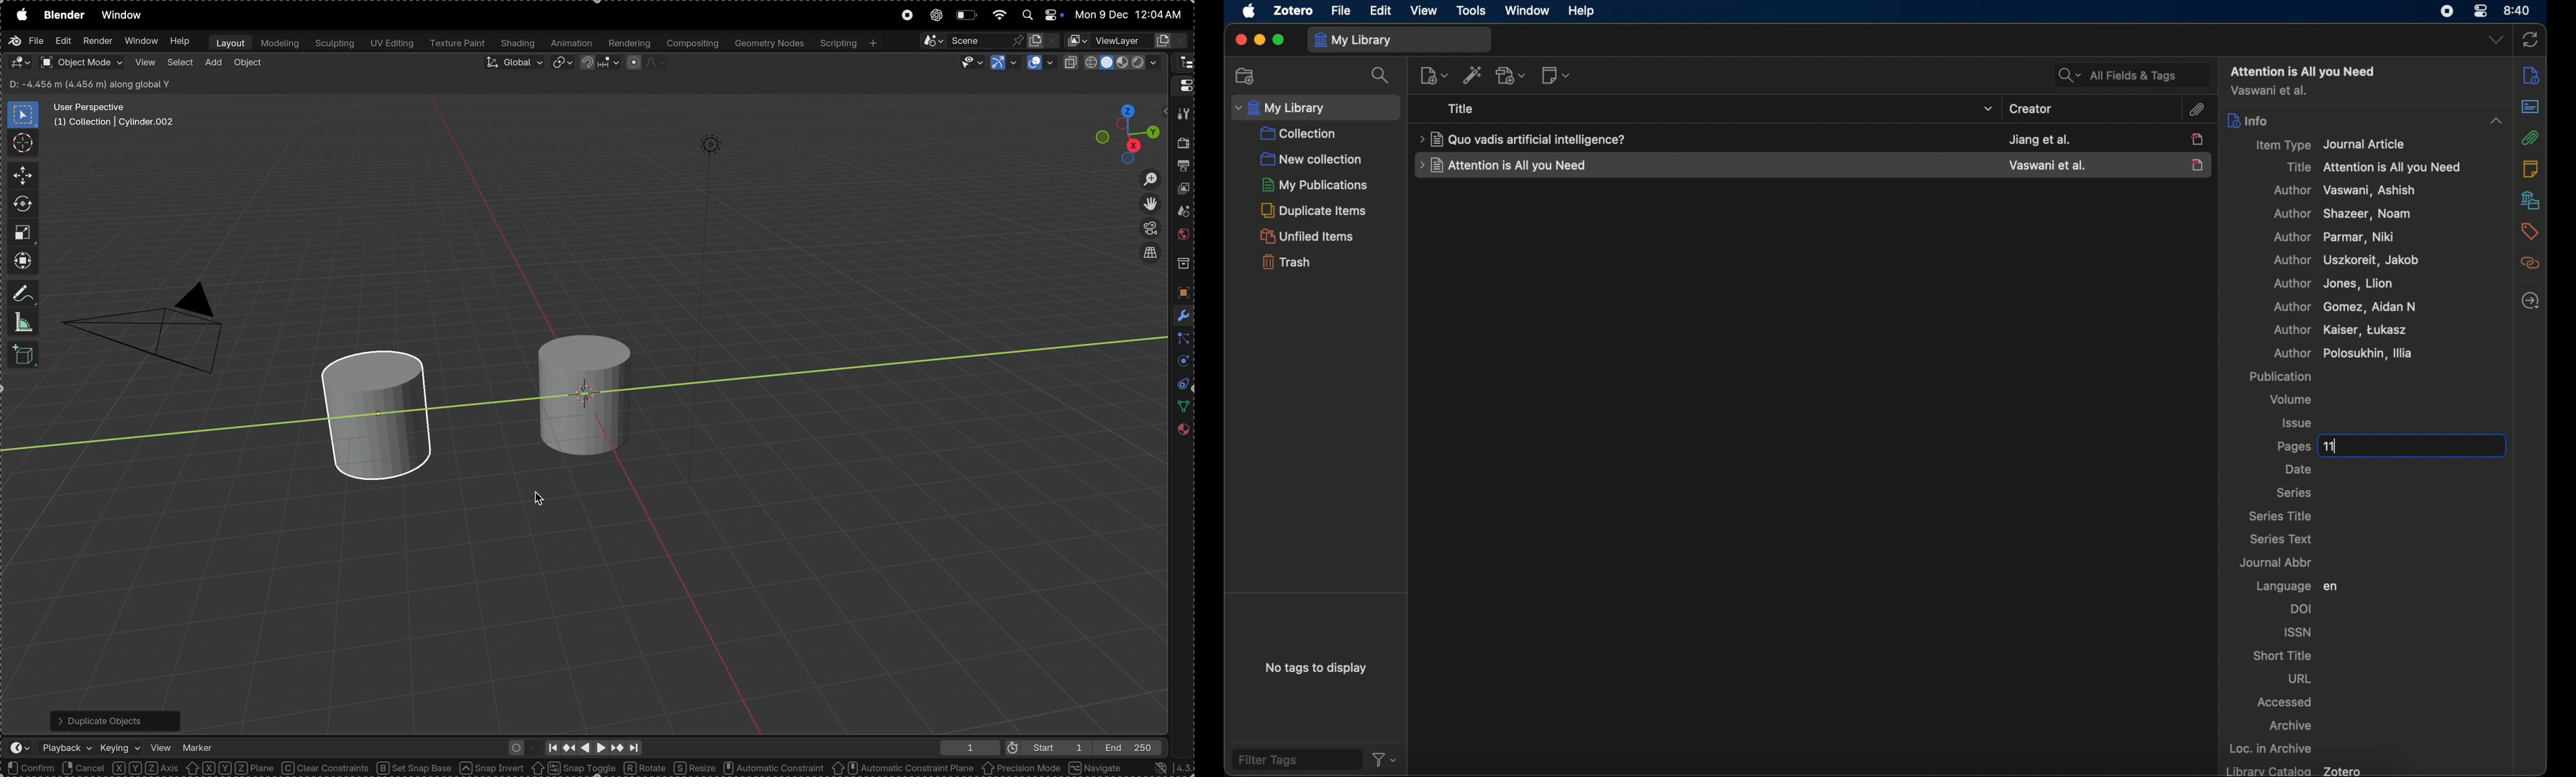 The image size is (2576, 784). Describe the element at coordinates (2375, 168) in the screenshot. I see `title attention is all you need` at that location.